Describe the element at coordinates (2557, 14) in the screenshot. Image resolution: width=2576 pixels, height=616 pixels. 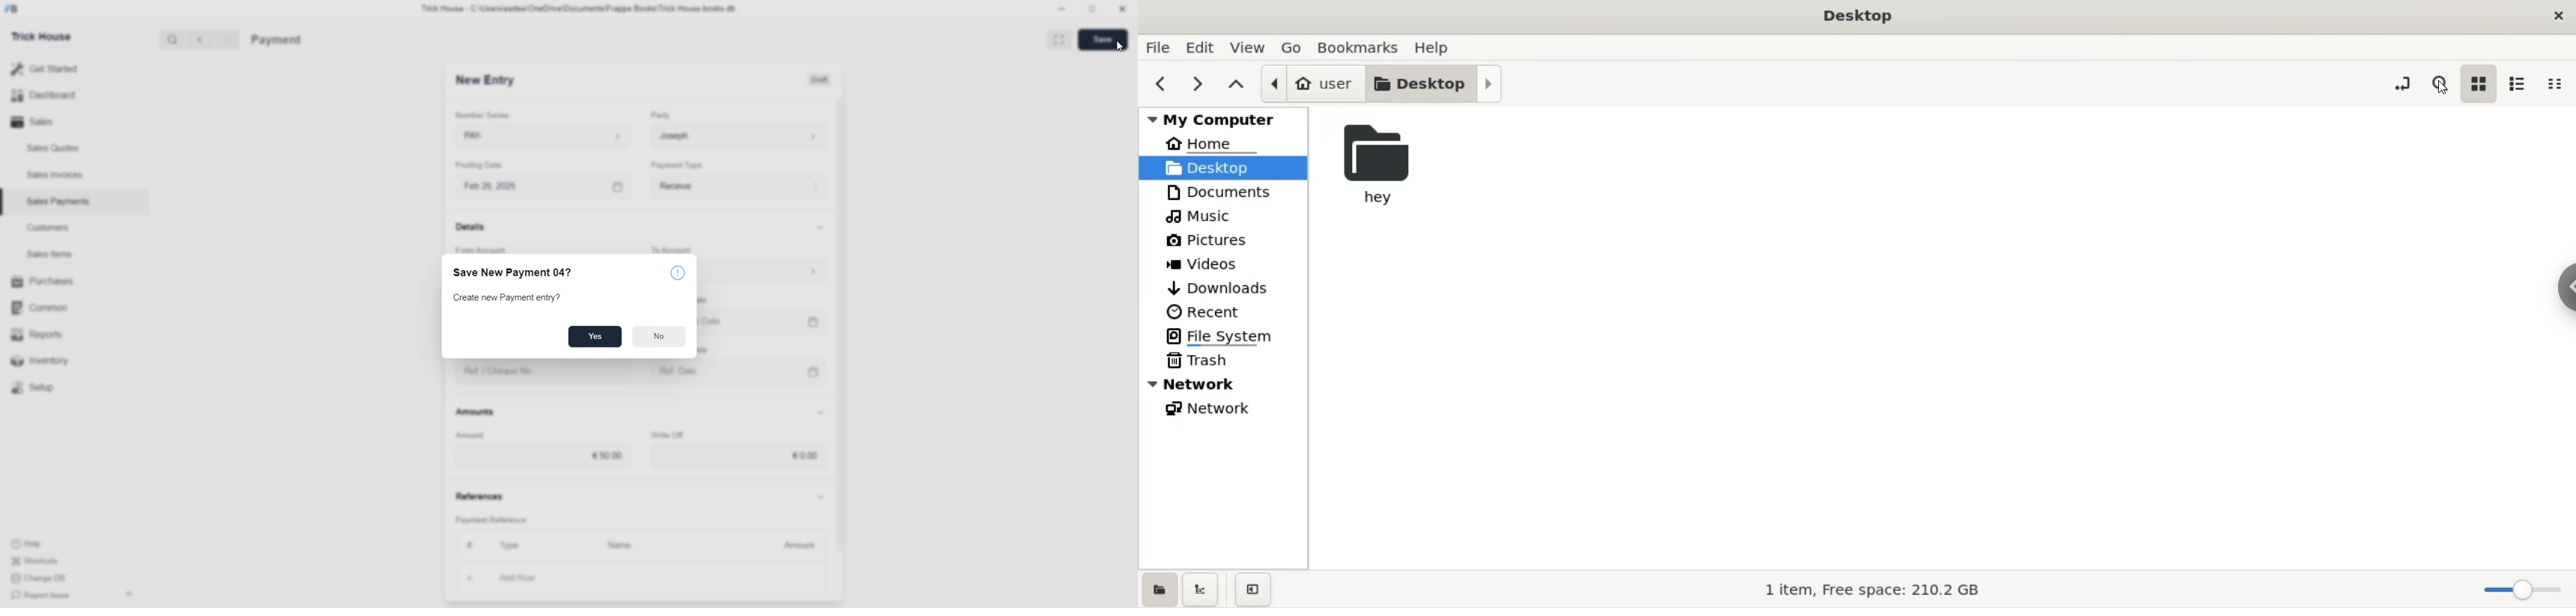
I see `close` at that location.